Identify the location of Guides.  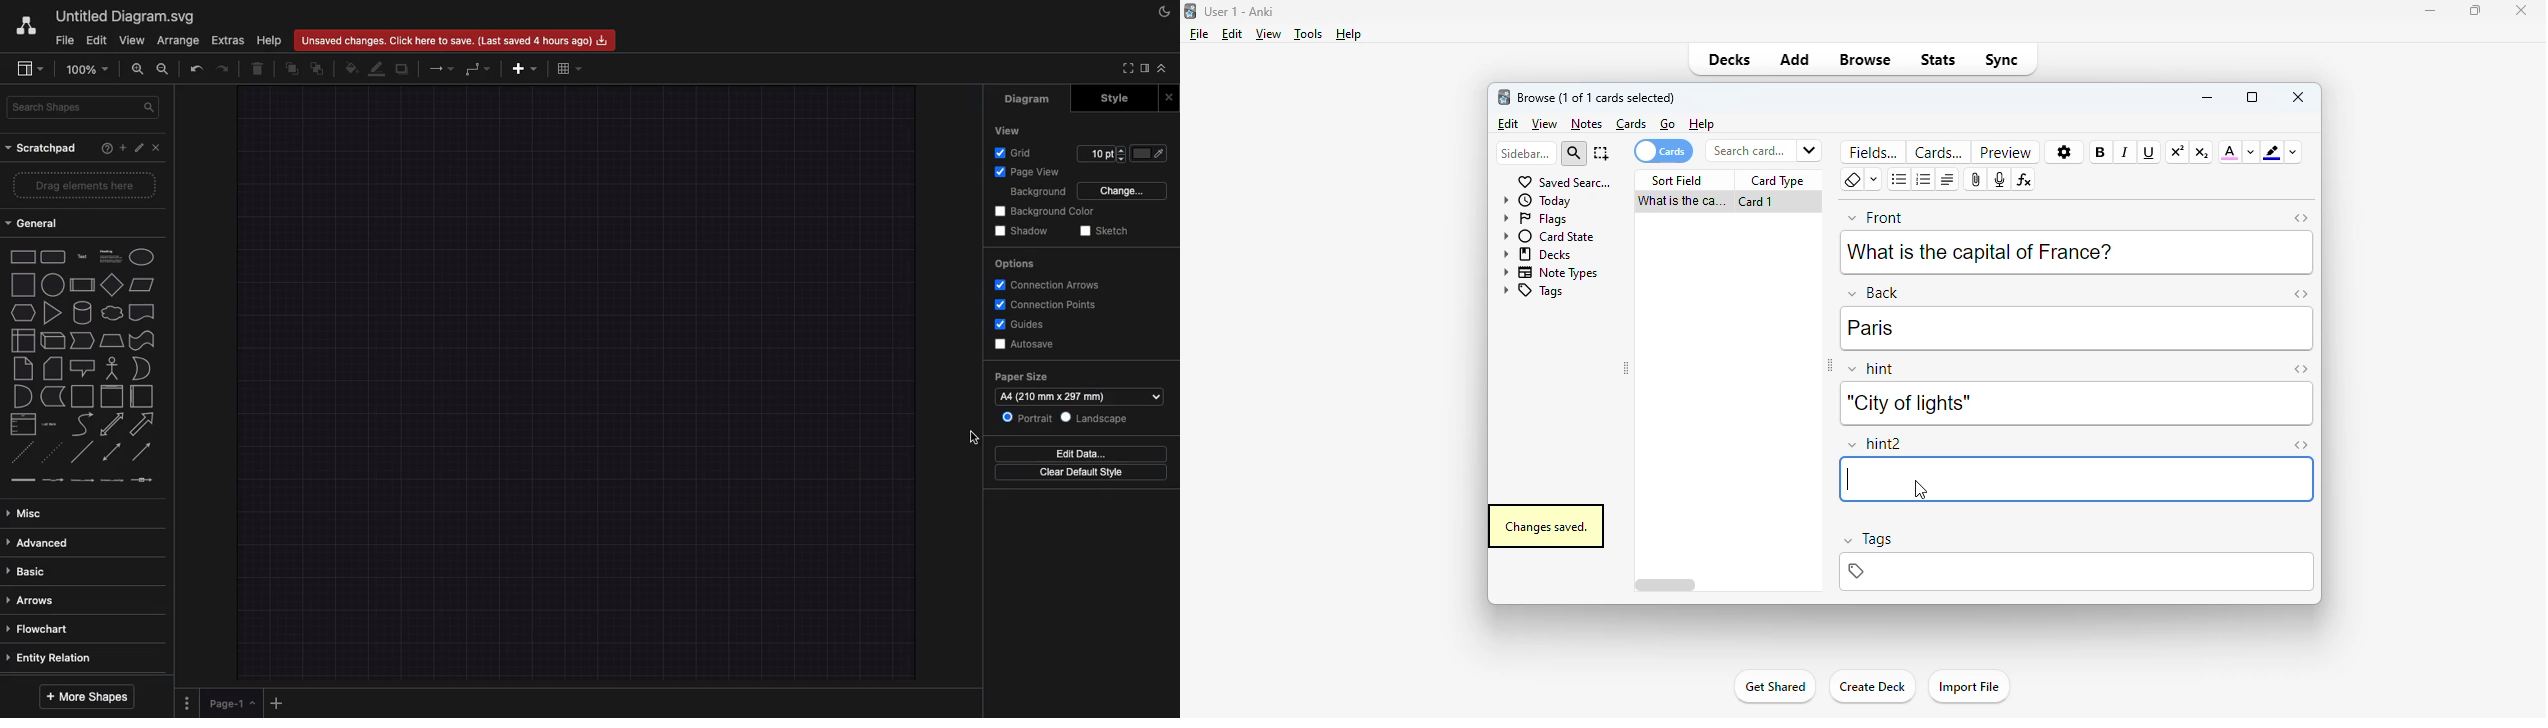
(1020, 325).